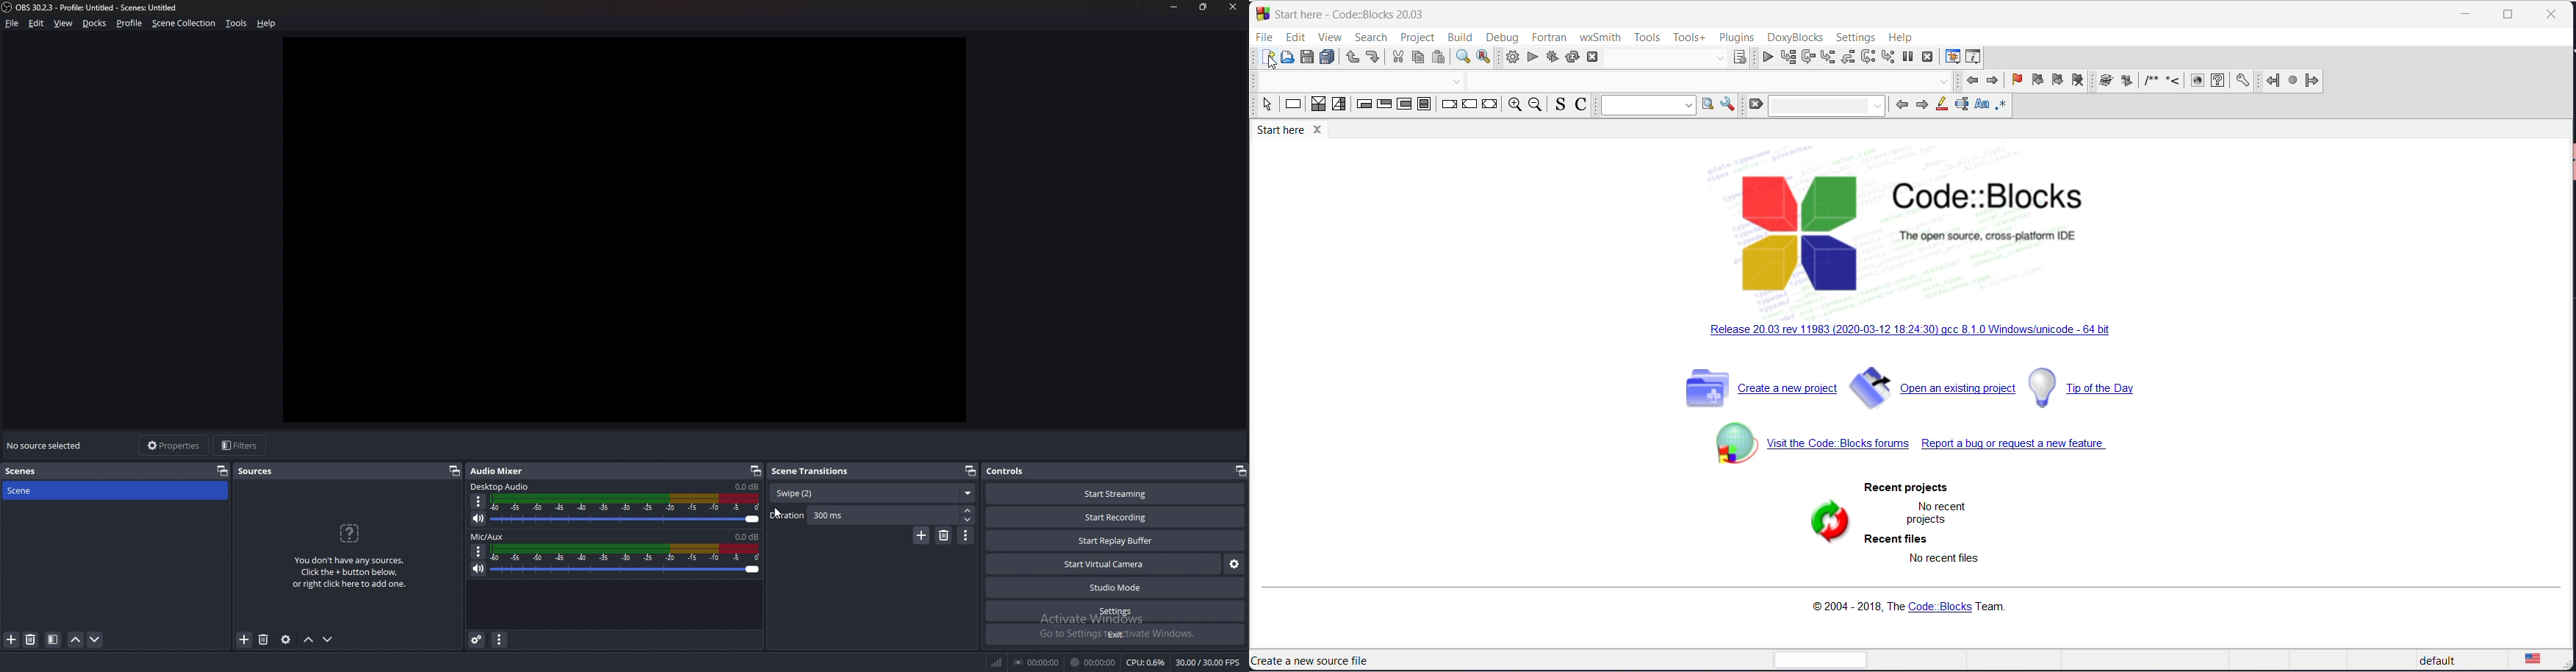 Image resolution: width=2576 pixels, height=672 pixels. What do you see at coordinates (44, 471) in the screenshot?
I see `scenes` at bounding box center [44, 471].